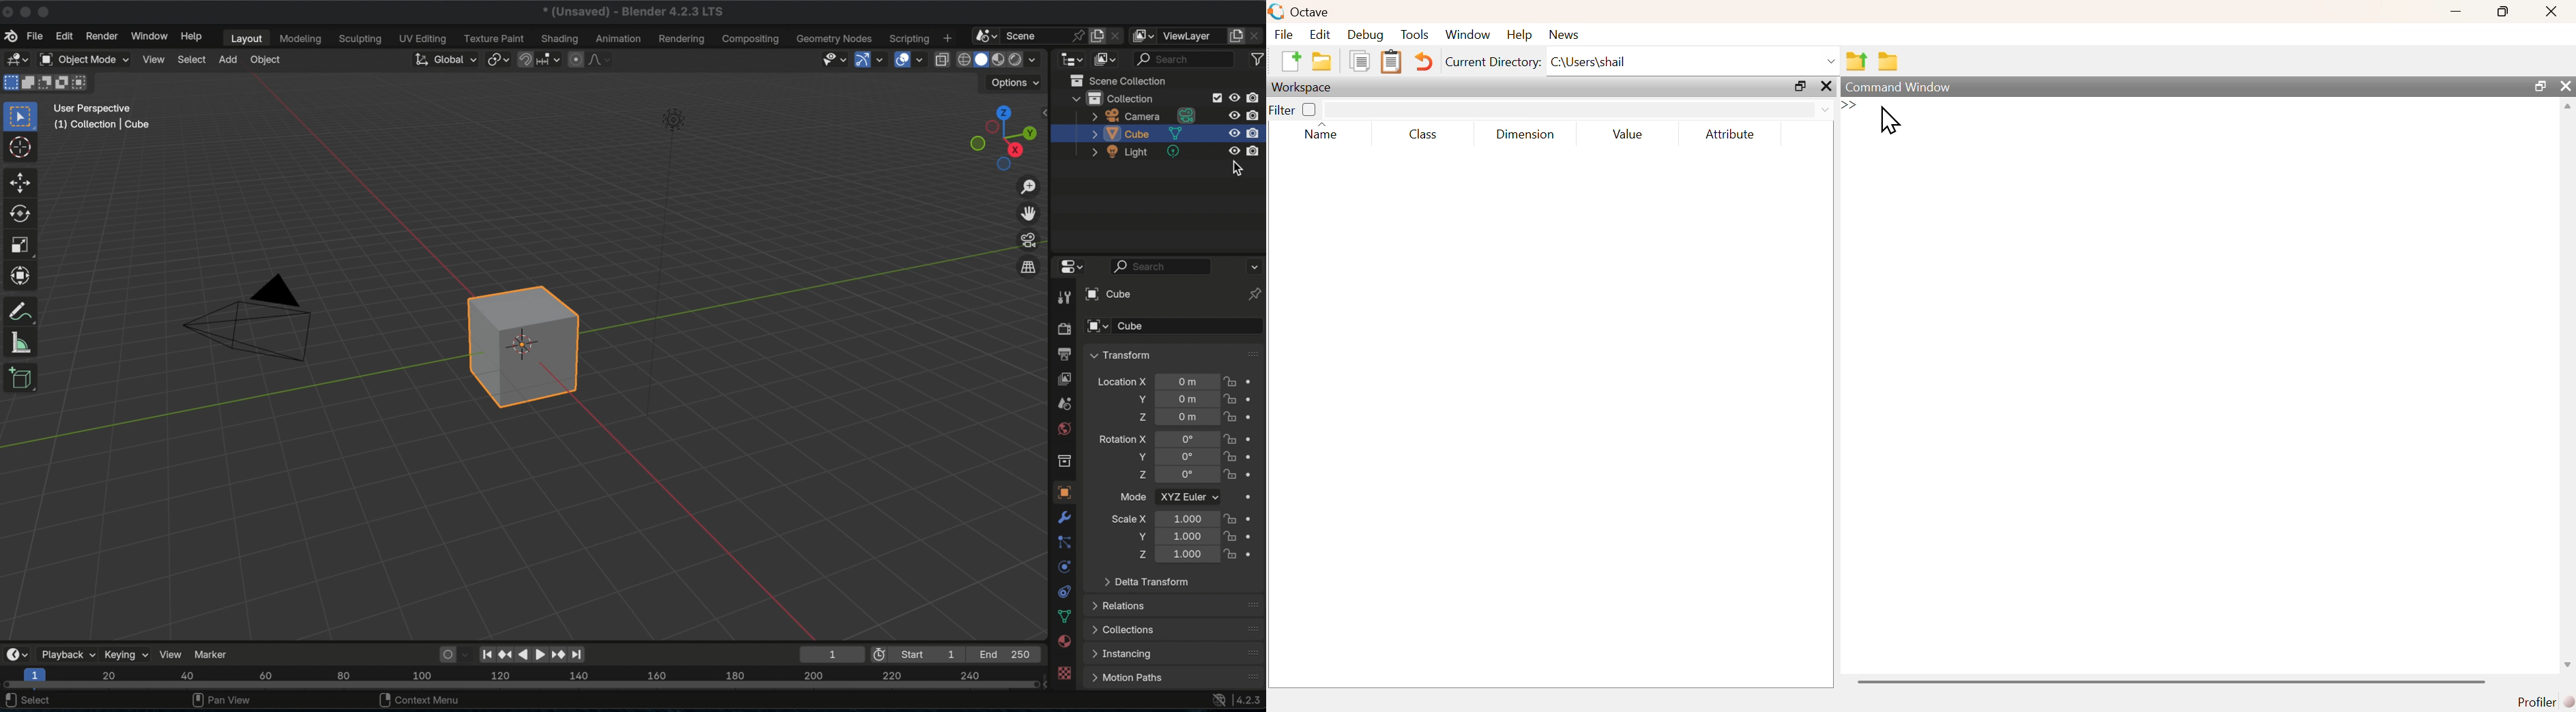 The image size is (2576, 728). What do you see at coordinates (1231, 416) in the screenshot?
I see `lock location` at bounding box center [1231, 416].